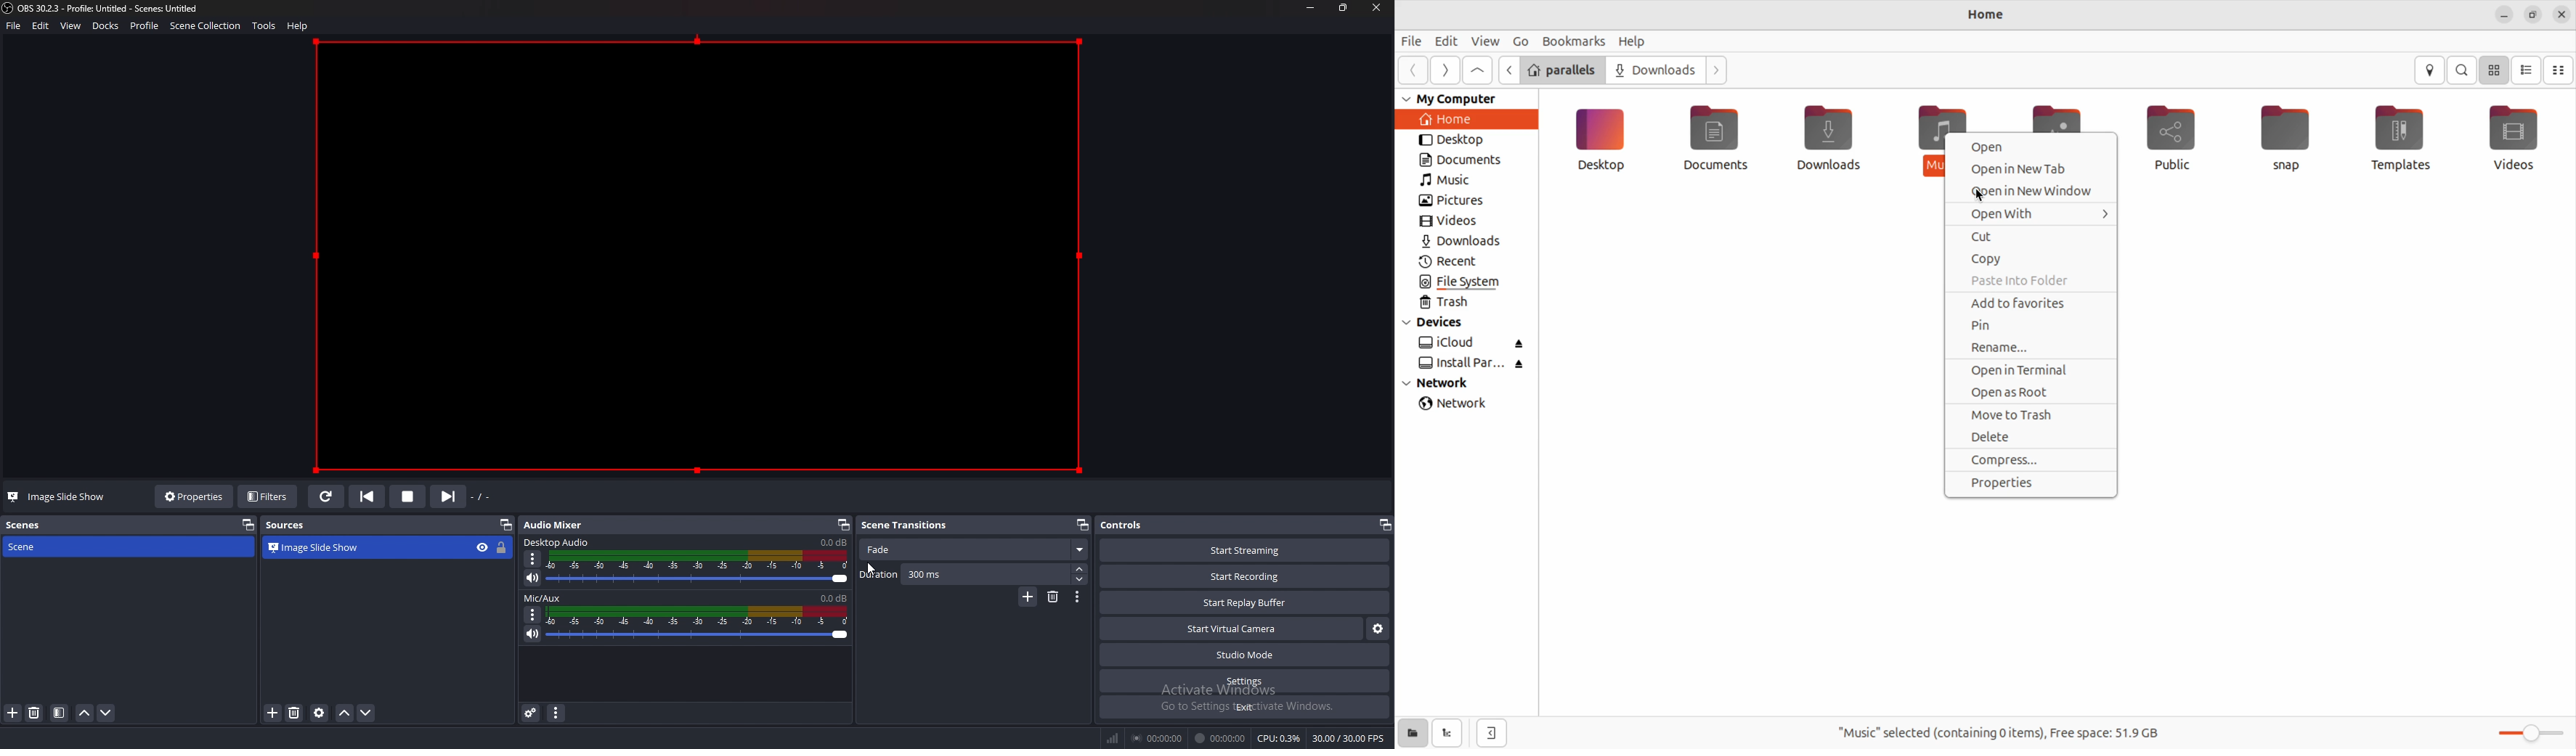 The image size is (2576, 756). Describe the element at coordinates (2034, 348) in the screenshot. I see `rename` at that location.